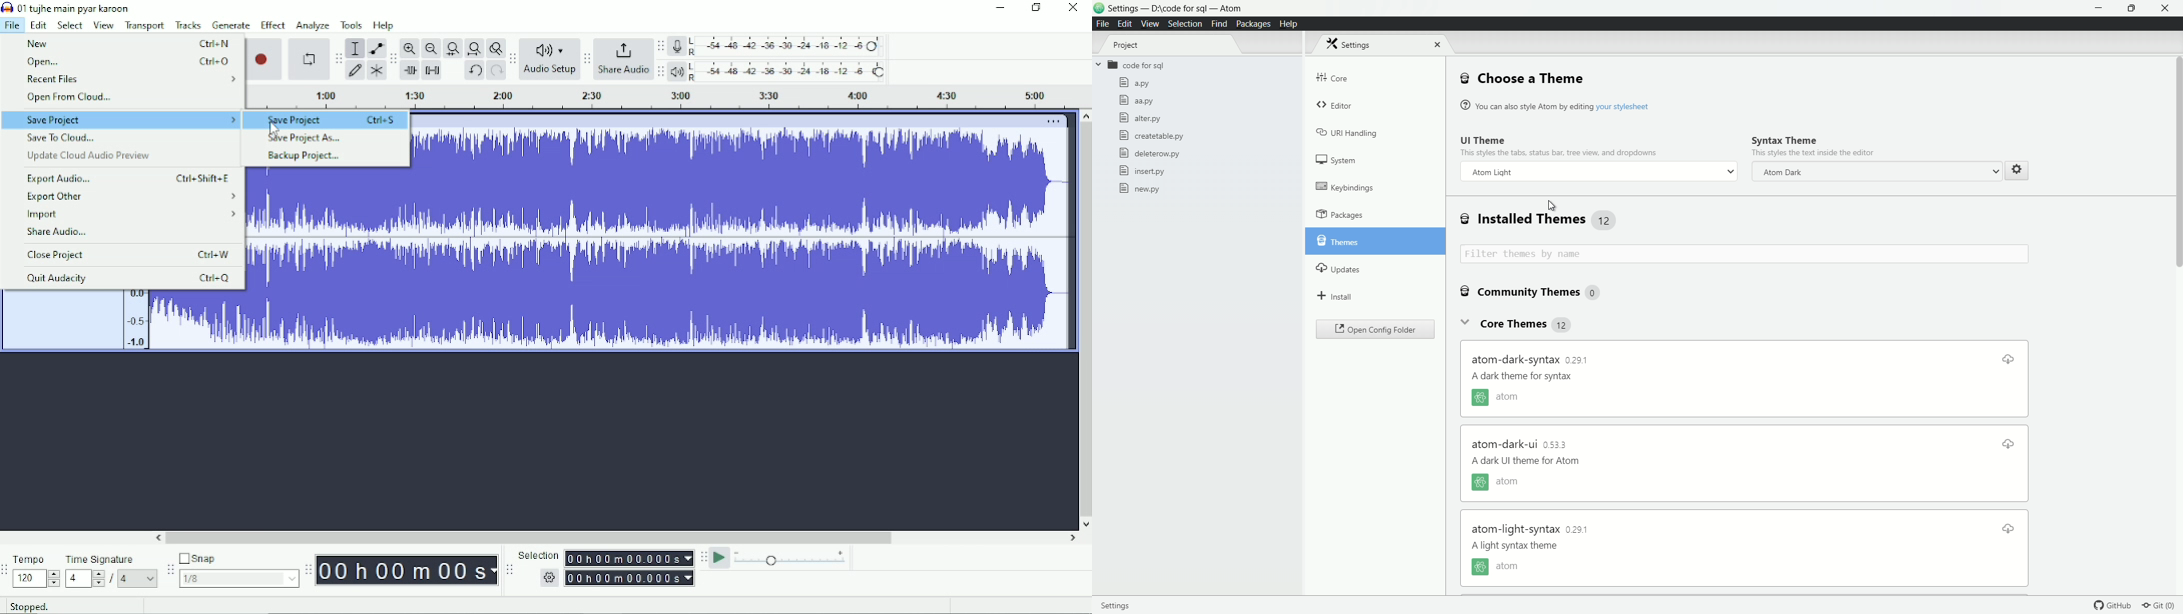 The width and height of the screenshot is (2184, 616). Describe the element at coordinates (475, 71) in the screenshot. I see `Undo` at that location.